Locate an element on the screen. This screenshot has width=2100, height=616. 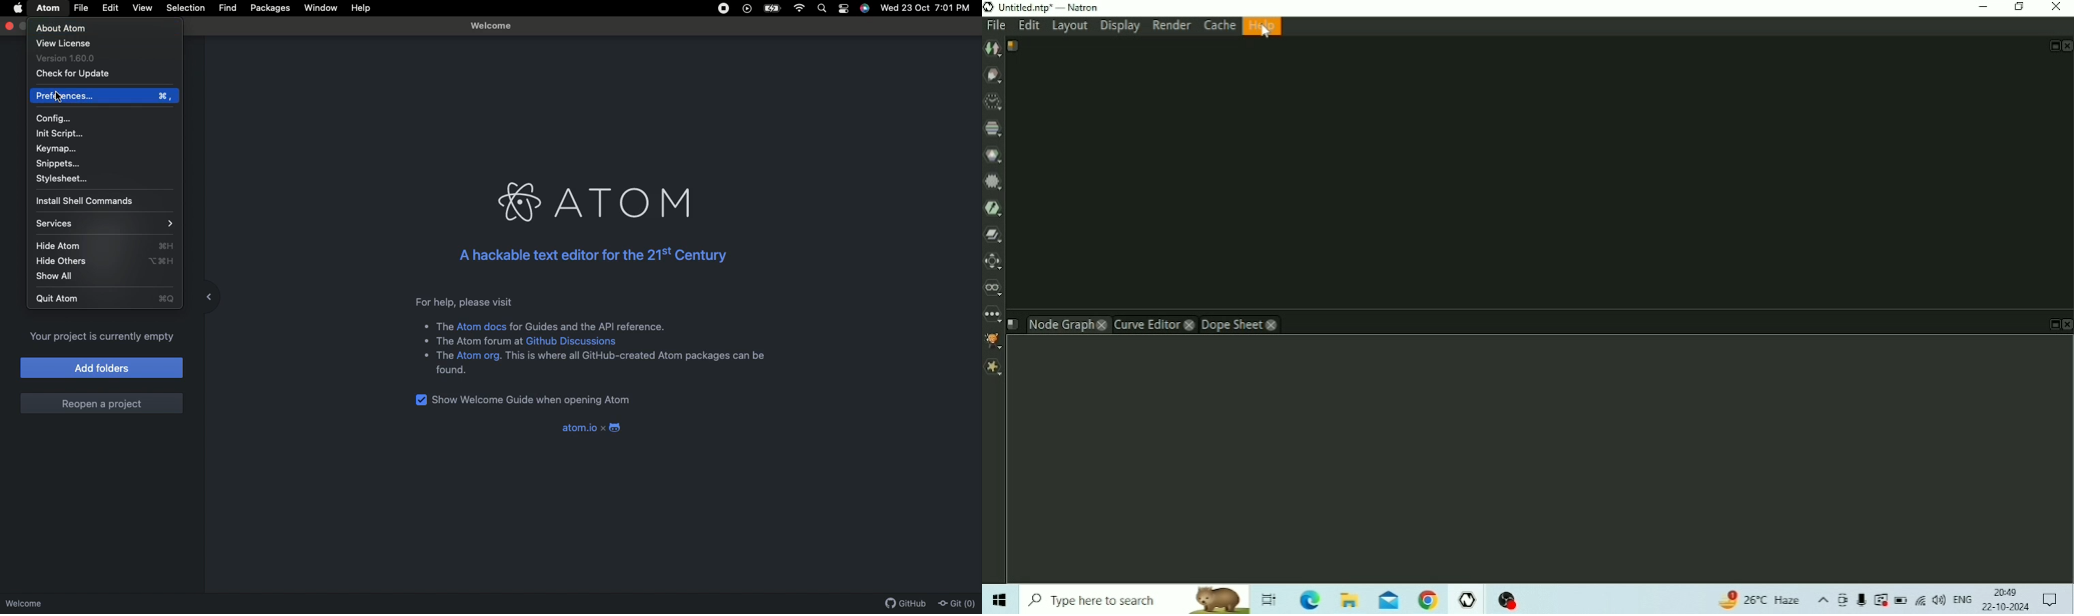
Atom is located at coordinates (47, 8).